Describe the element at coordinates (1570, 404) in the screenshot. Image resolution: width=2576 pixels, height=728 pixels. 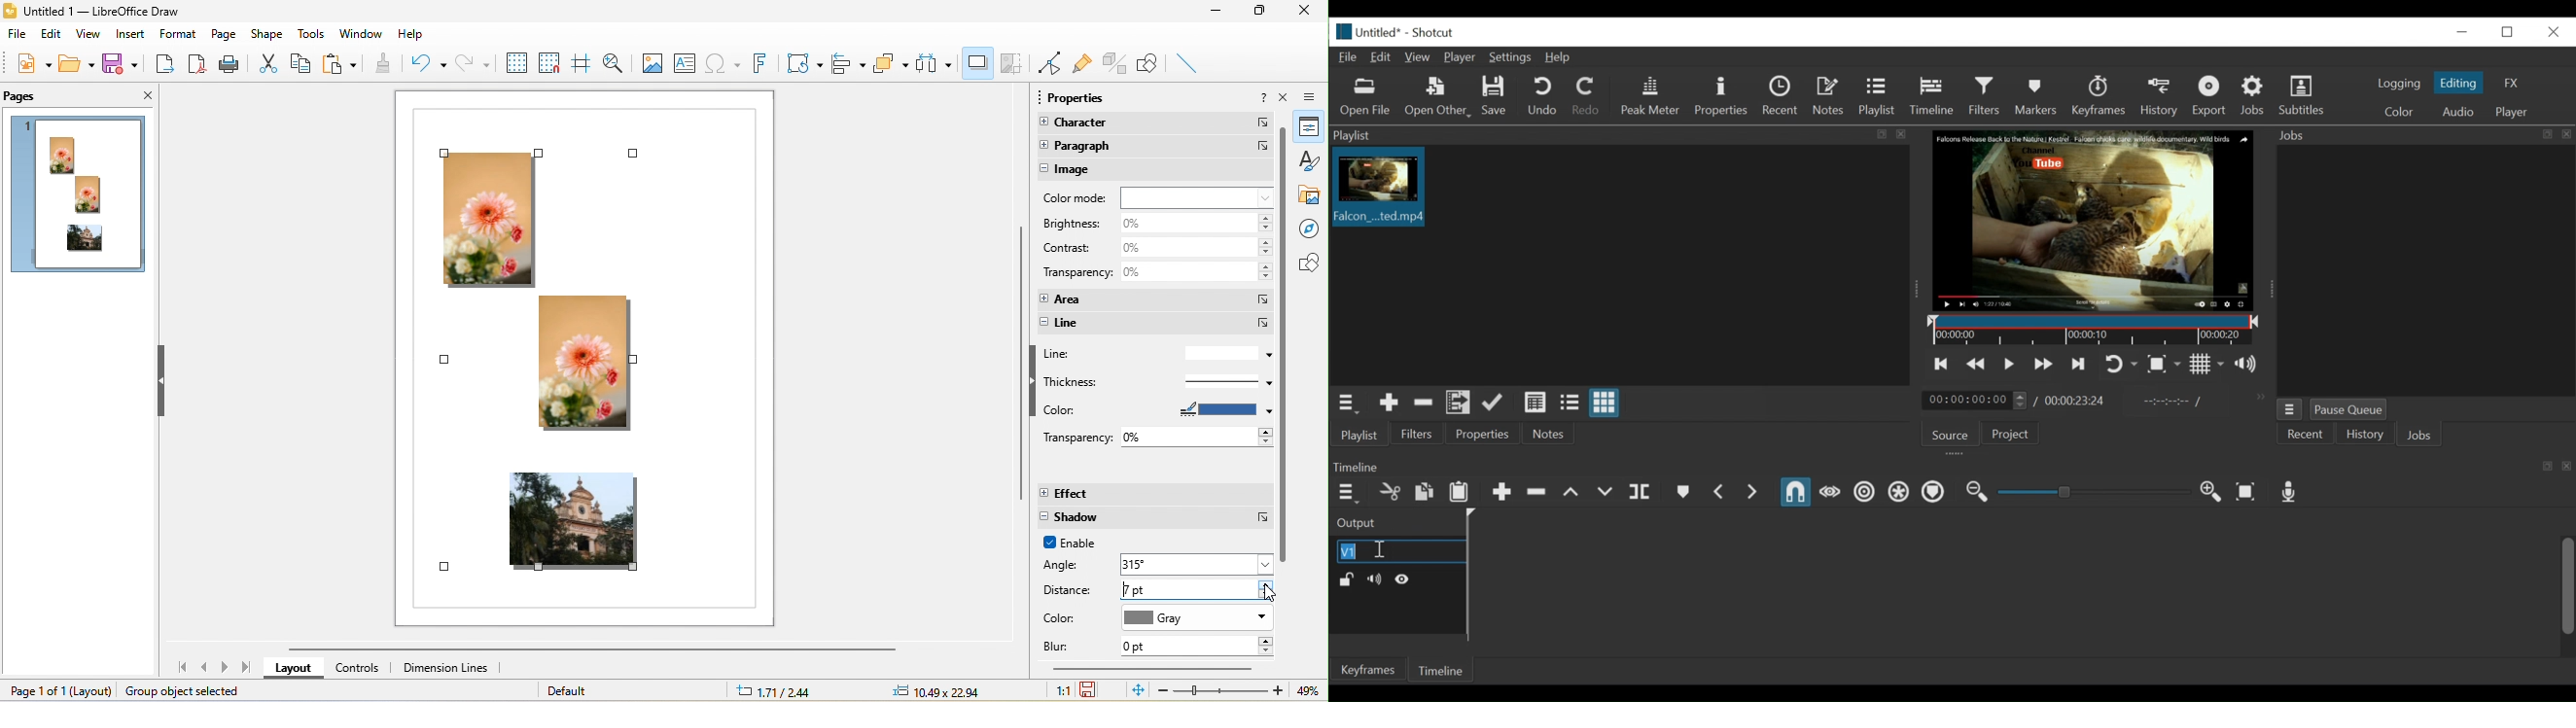
I see `View as files` at that location.